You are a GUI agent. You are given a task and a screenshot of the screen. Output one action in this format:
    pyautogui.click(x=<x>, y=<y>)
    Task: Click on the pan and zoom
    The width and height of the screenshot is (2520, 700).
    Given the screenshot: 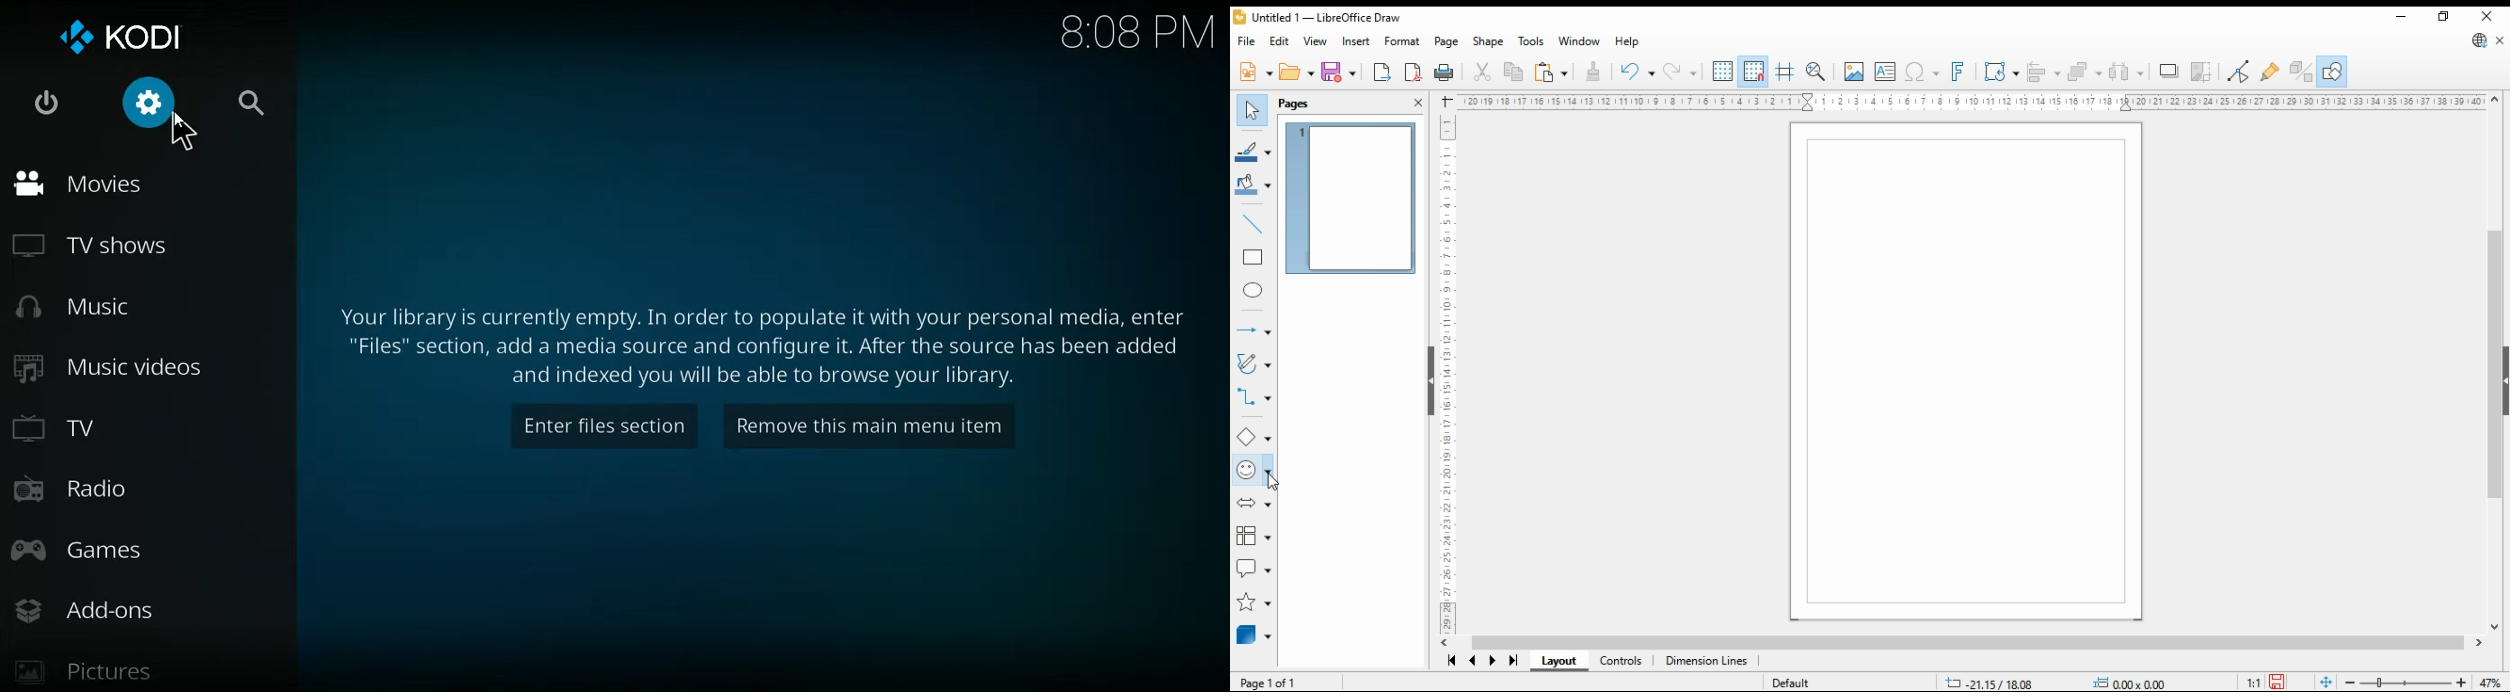 What is the action you would take?
    pyautogui.click(x=1817, y=72)
    